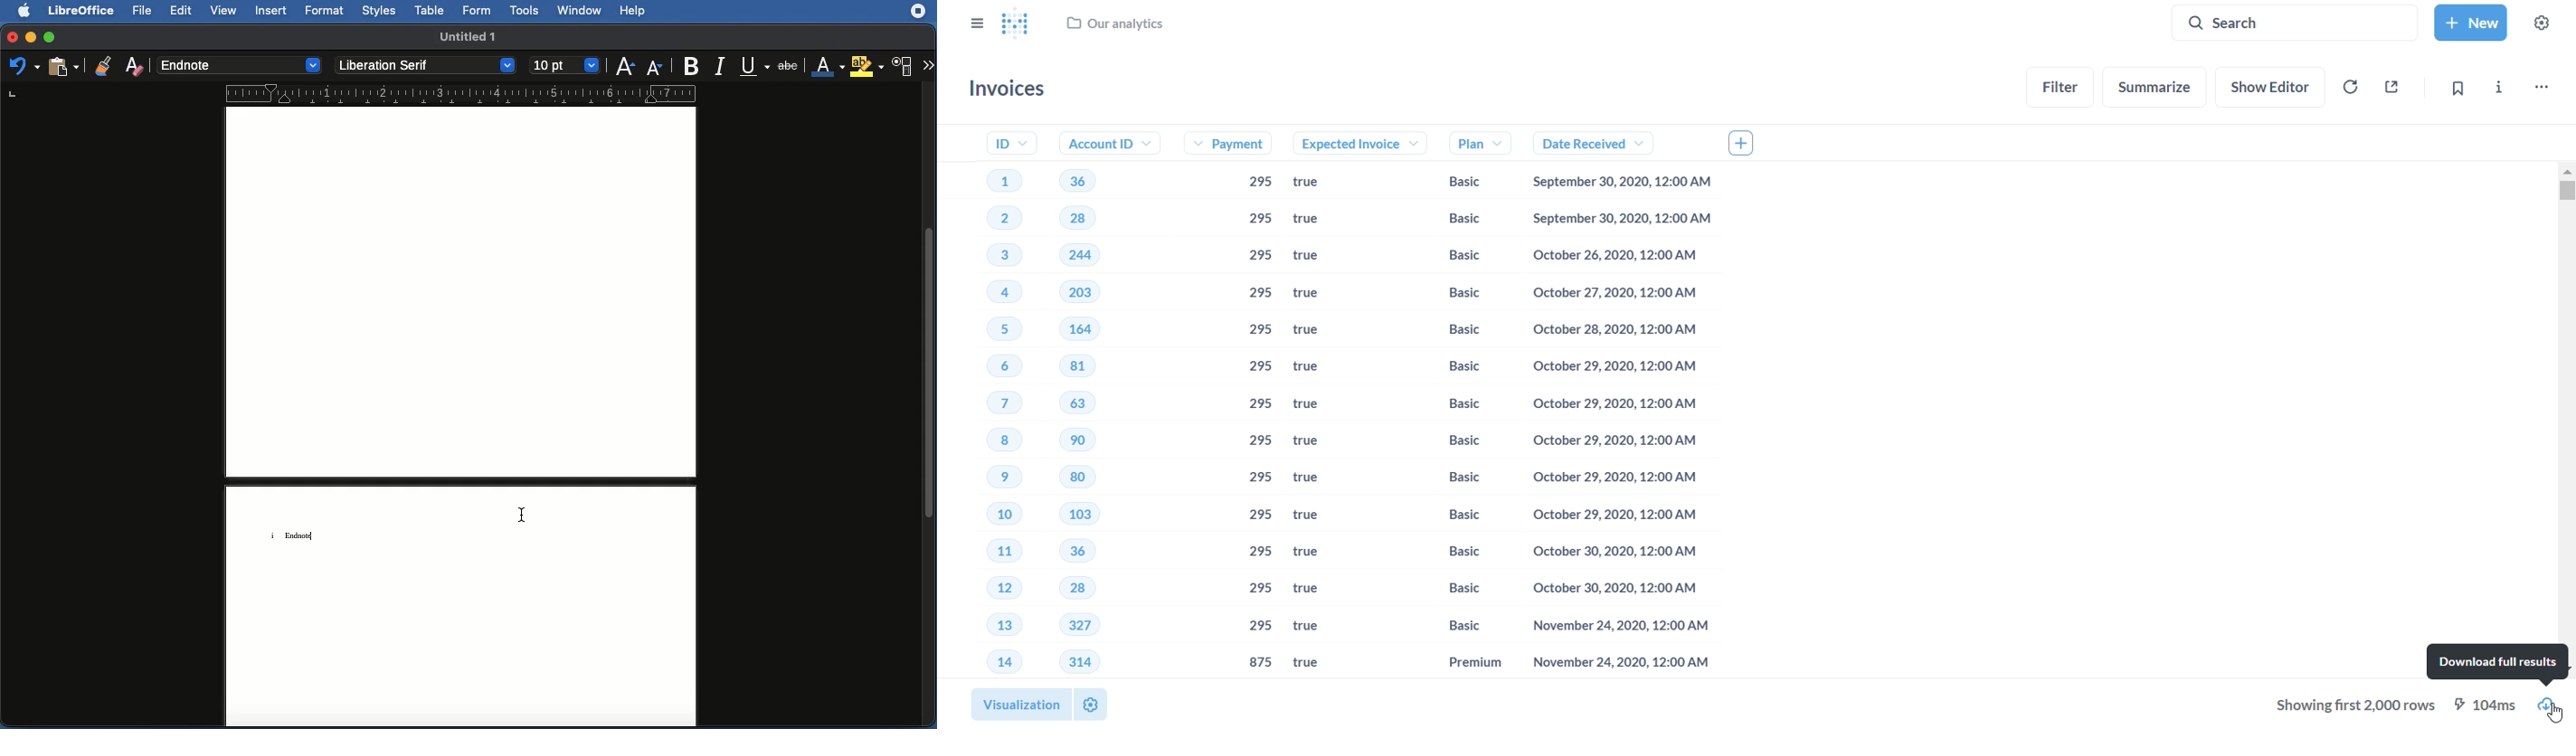  What do you see at coordinates (1317, 219) in the screenshot?
I see `true` at bounding box center [1317, 219].